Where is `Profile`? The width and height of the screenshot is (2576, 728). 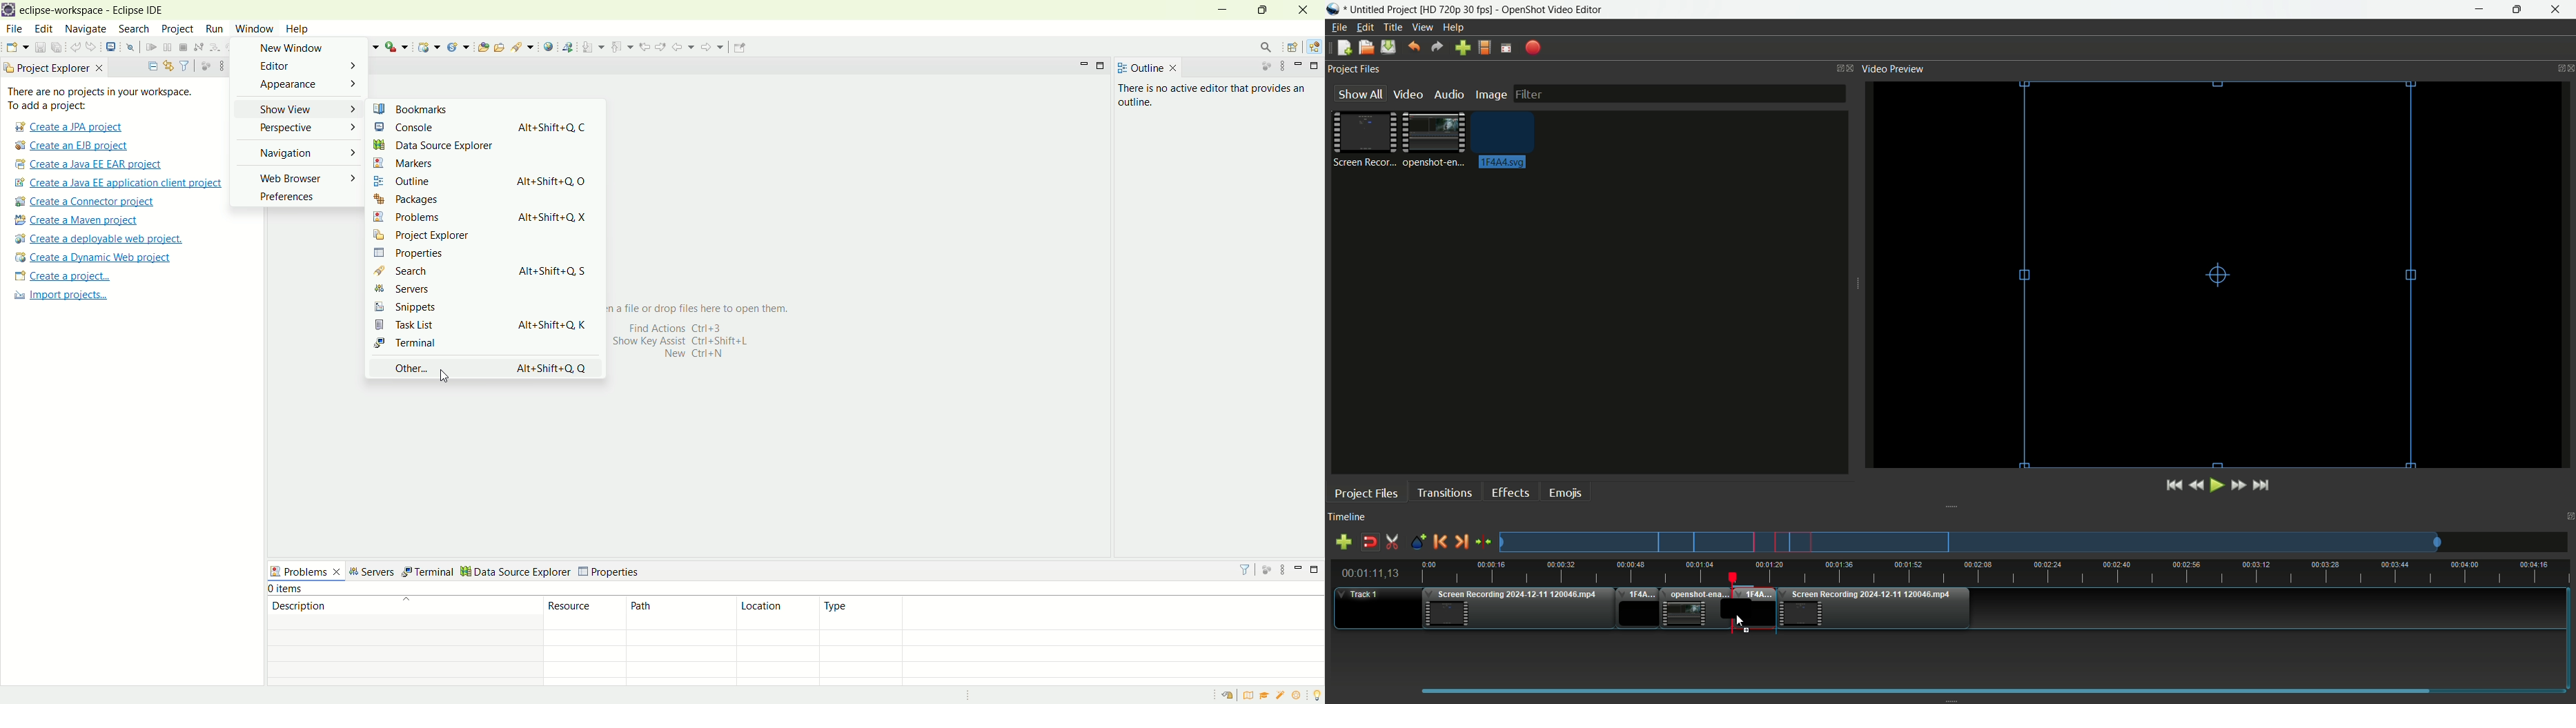
Profile is located at coordinates (1483, 49).